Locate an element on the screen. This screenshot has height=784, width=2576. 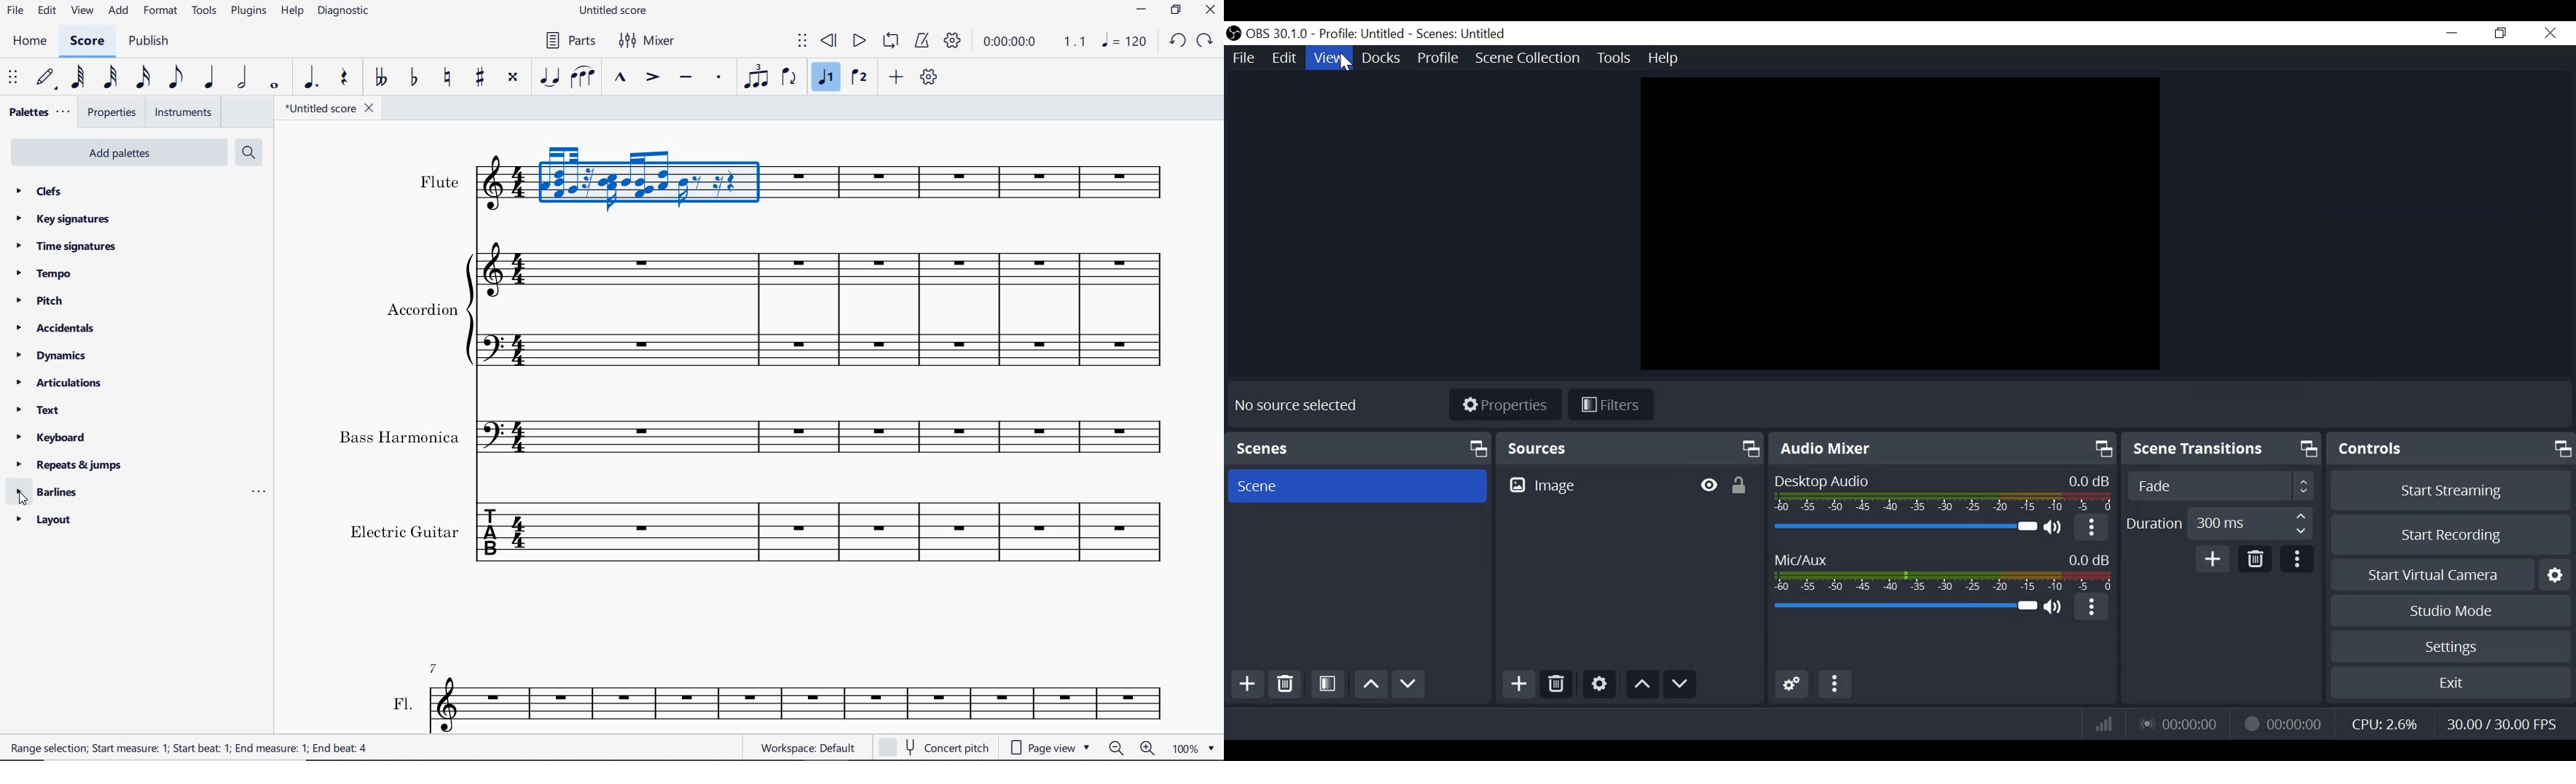
OBS Studio Desktop Icon is located at coordinates (1235, 34).